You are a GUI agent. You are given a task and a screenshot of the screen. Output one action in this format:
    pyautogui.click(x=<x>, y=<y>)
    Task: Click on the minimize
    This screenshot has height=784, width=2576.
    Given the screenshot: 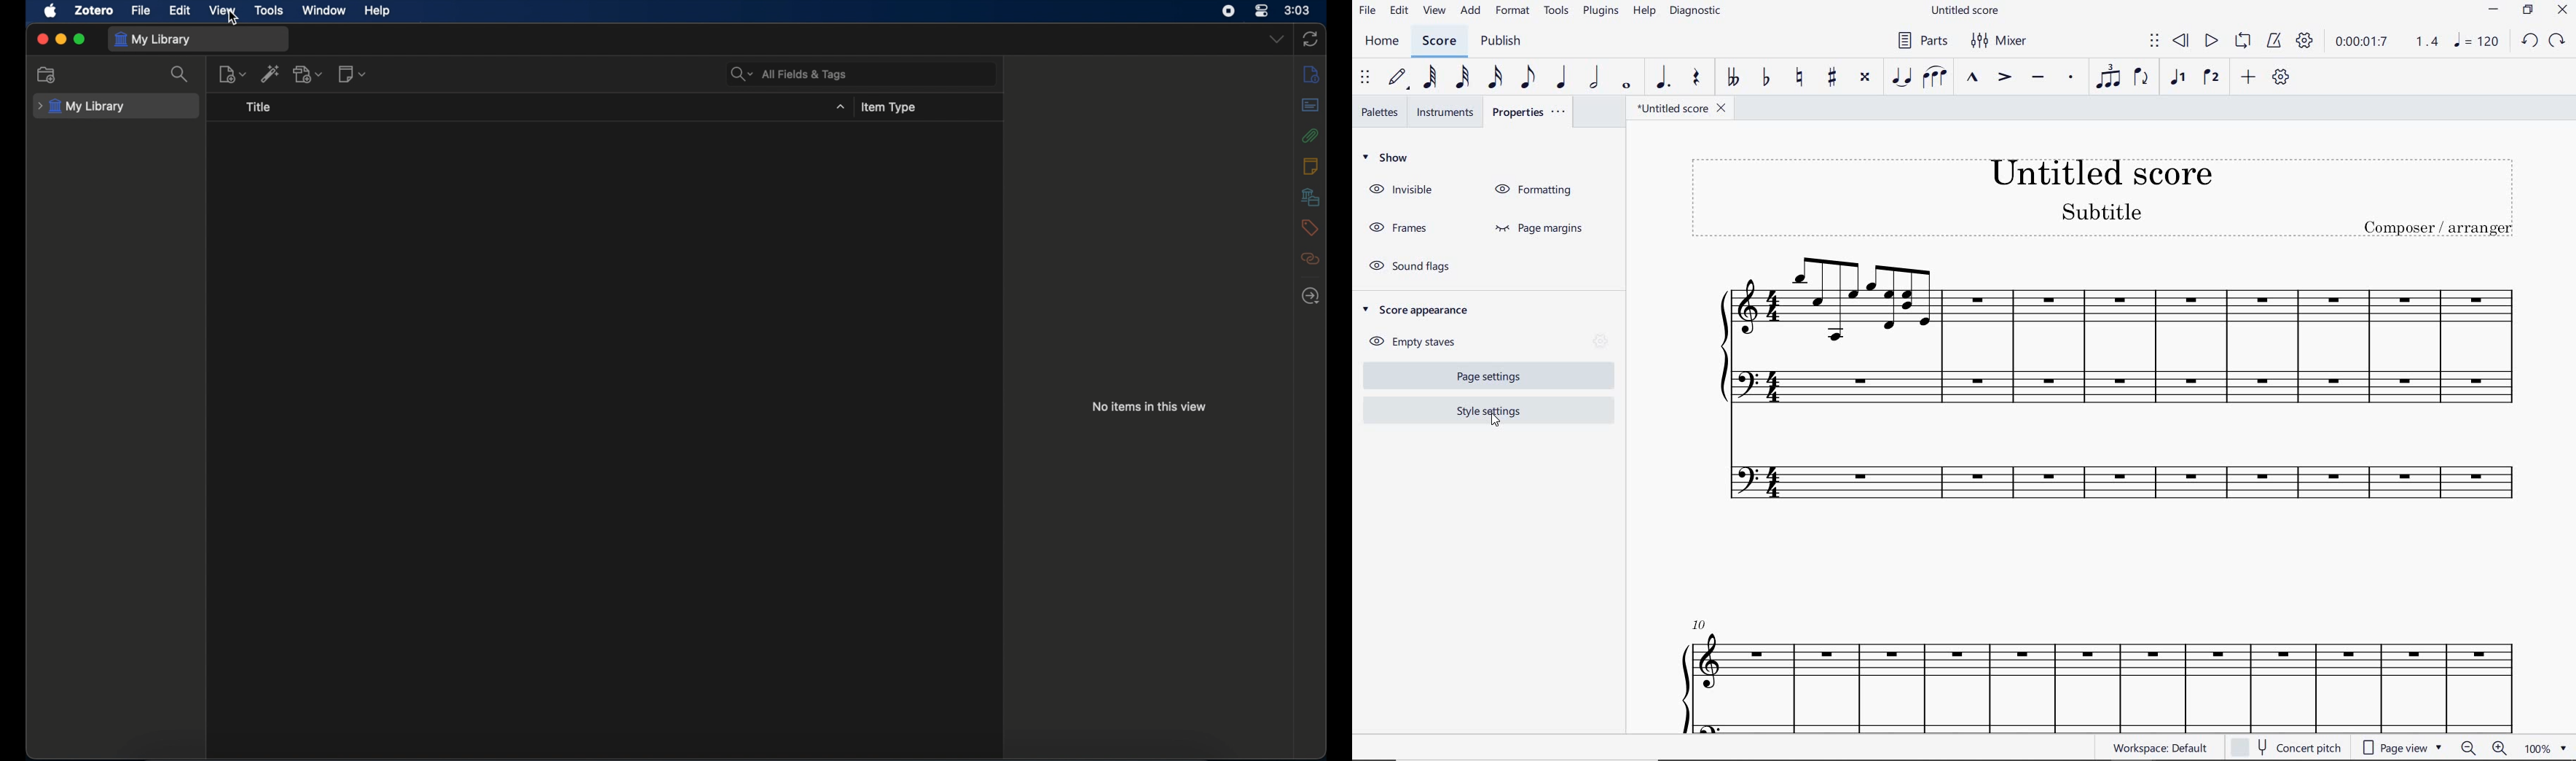 What is the action you would take?
    pyautogui.click(x=62, y=39)
    